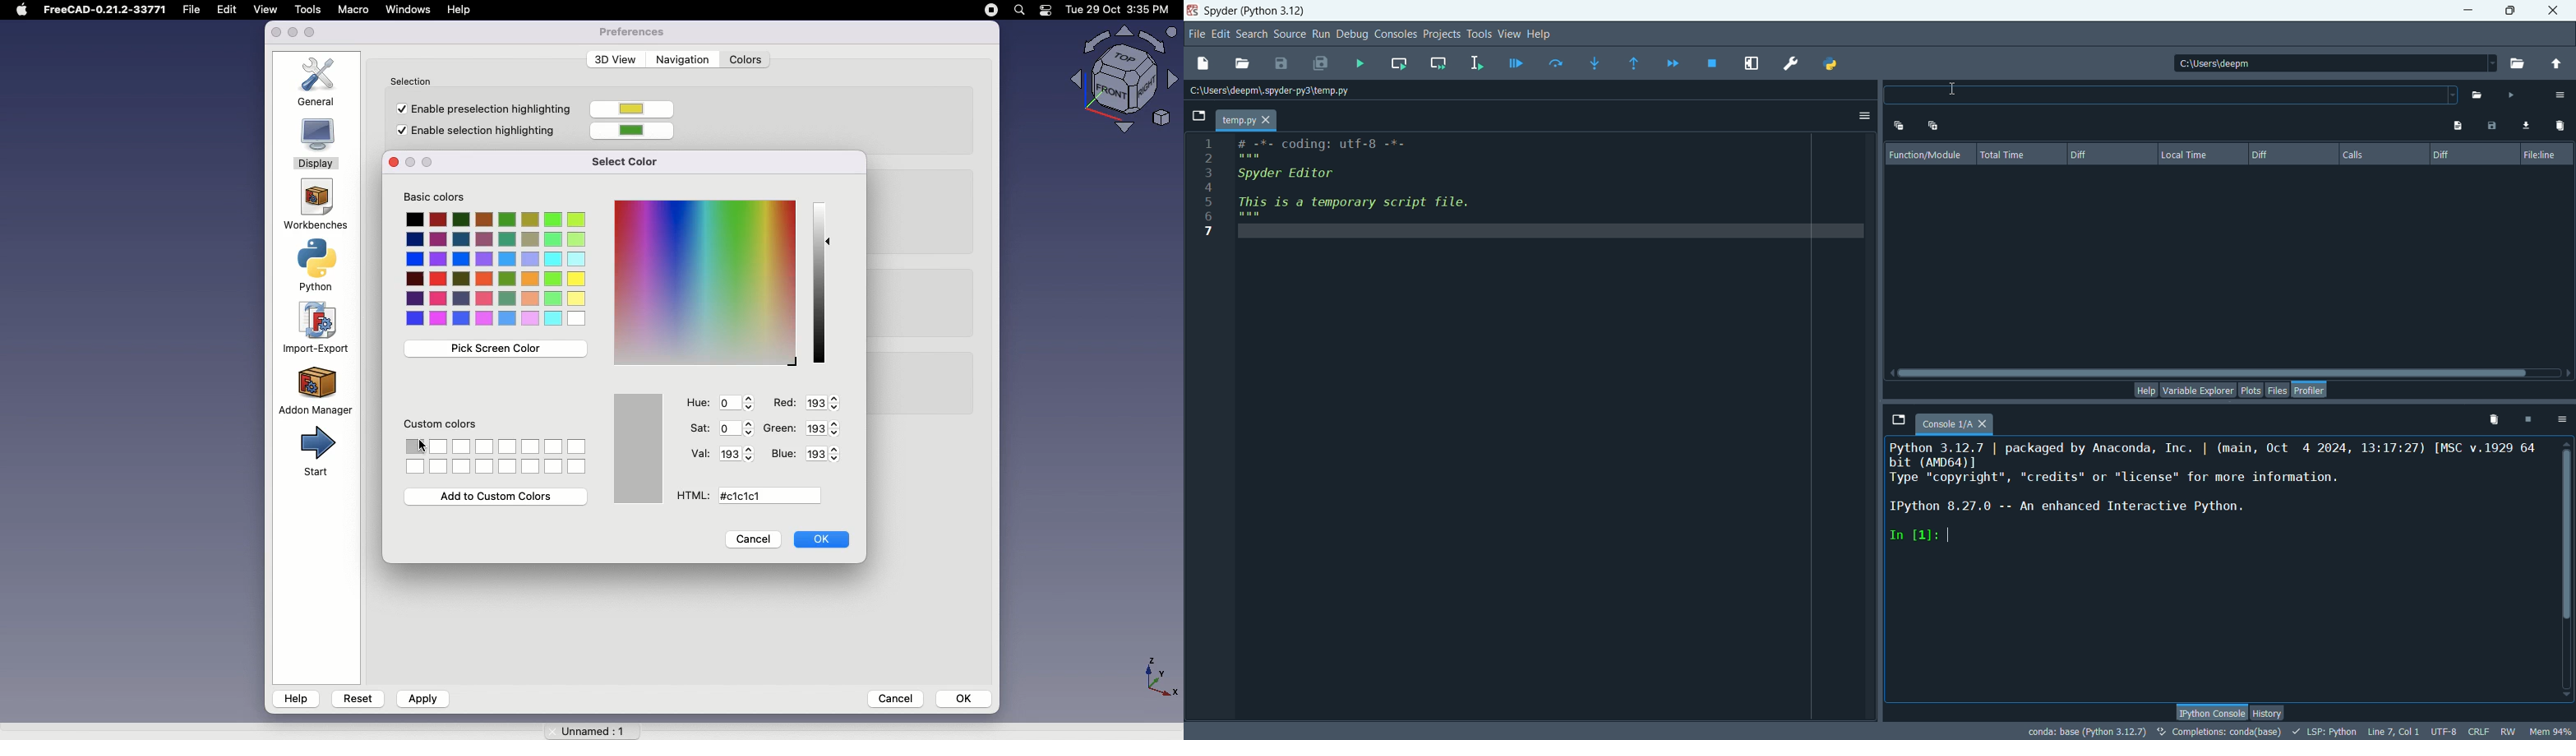 This screenshot has height=756, width=2576. Describe the element at coordinates (2474, 154) in the screenshot. I see `diff` at that location.